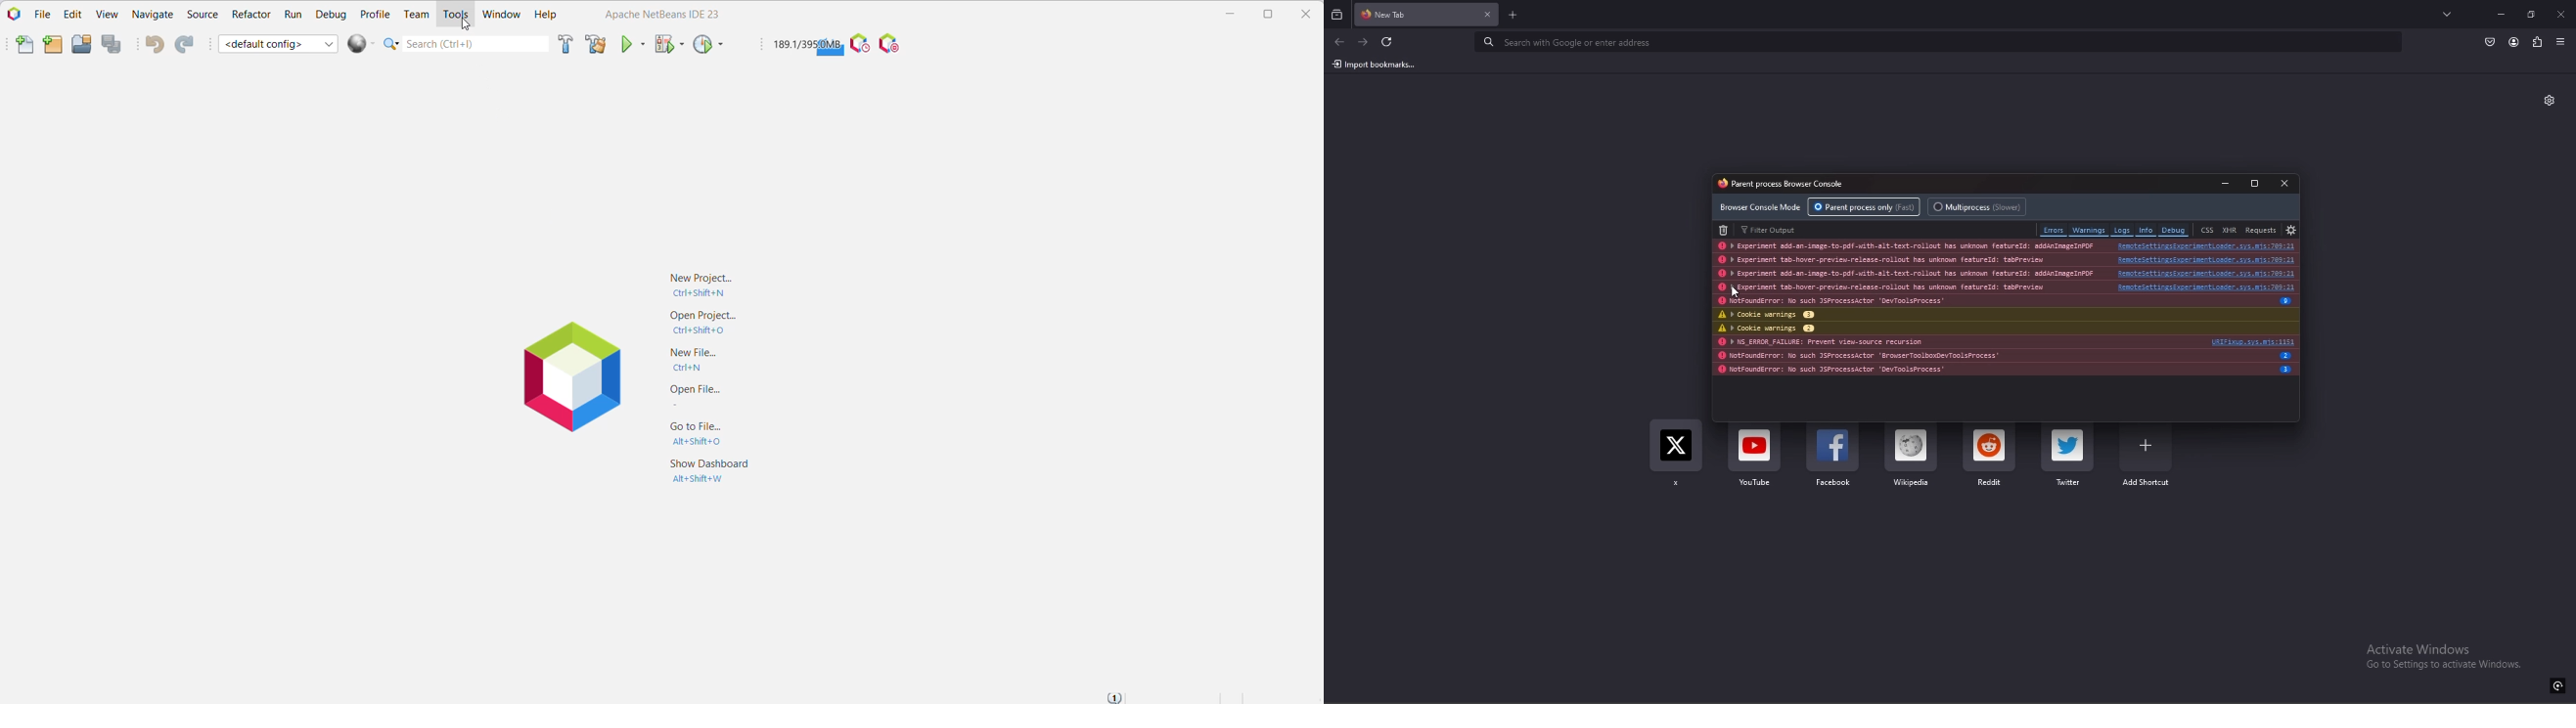 Image resolution: width=2576 pixels, height=728 pixels. Describe the element at coordinates (2262, 229) in the screenshot. I see `requests` at that location.